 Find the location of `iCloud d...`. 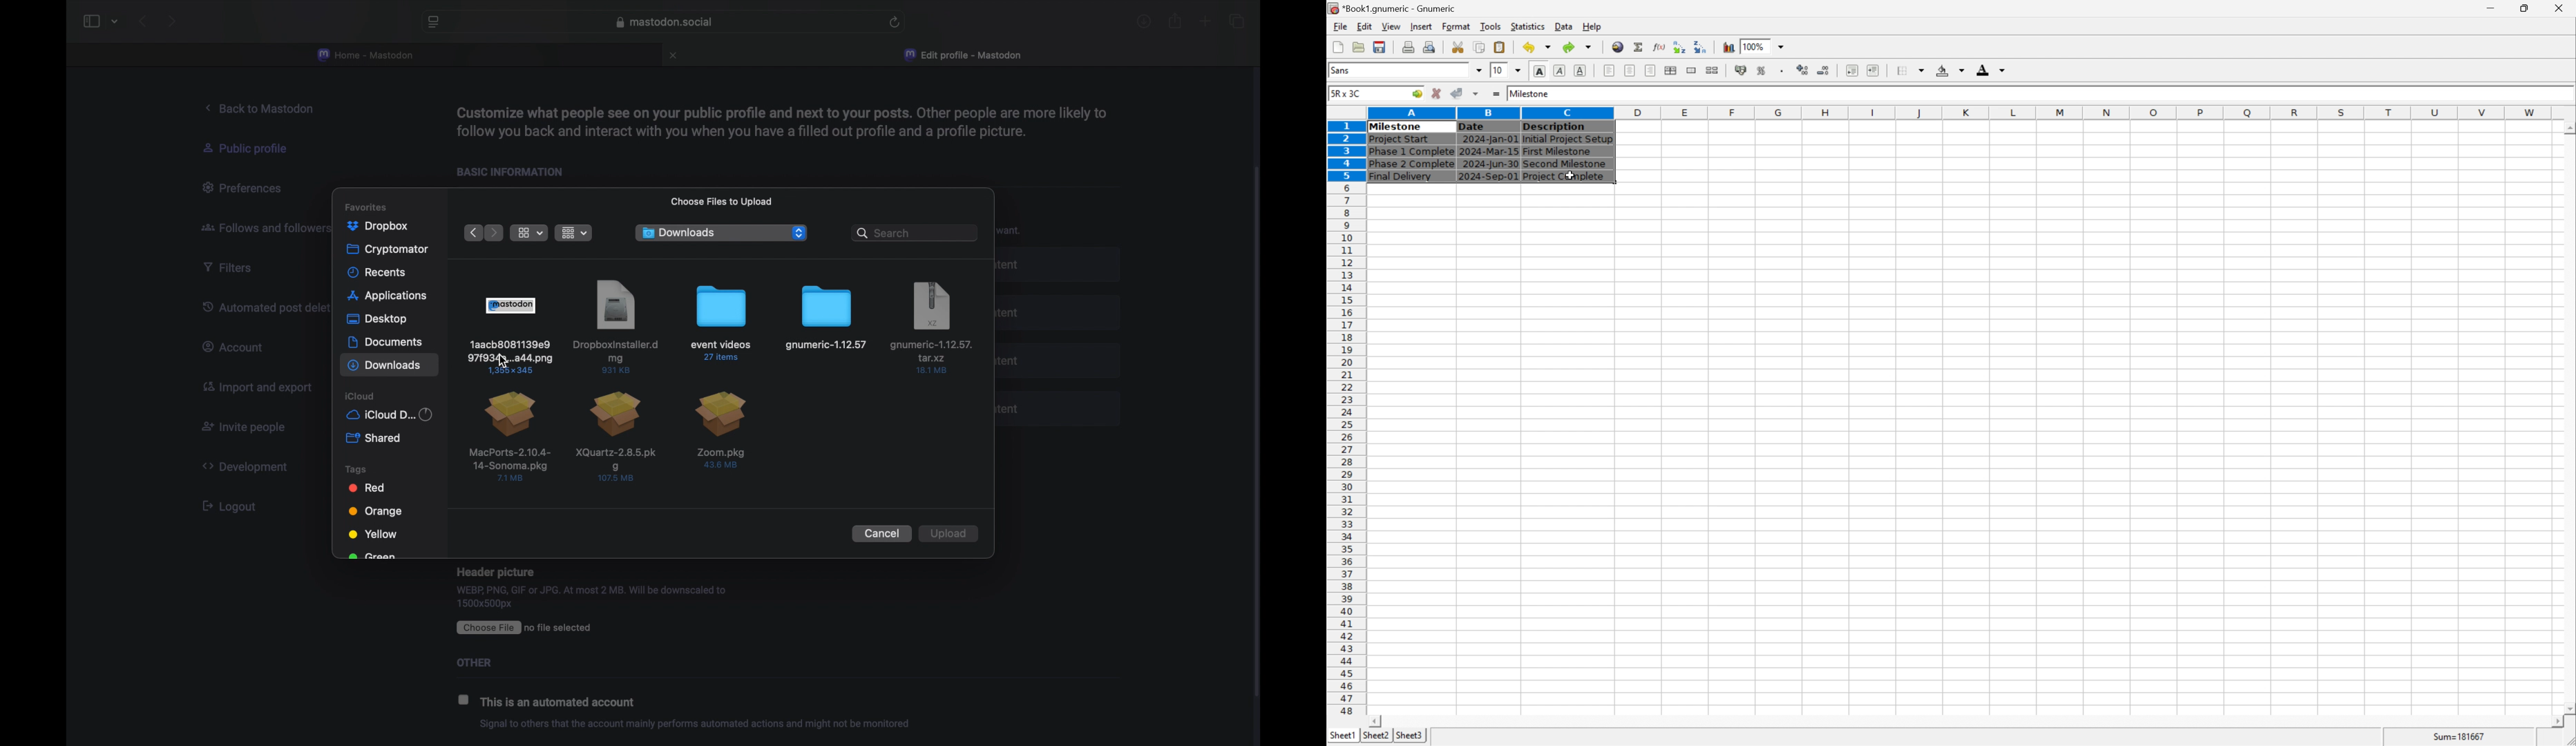

iCloud d... is located at coordinates (390, 414).